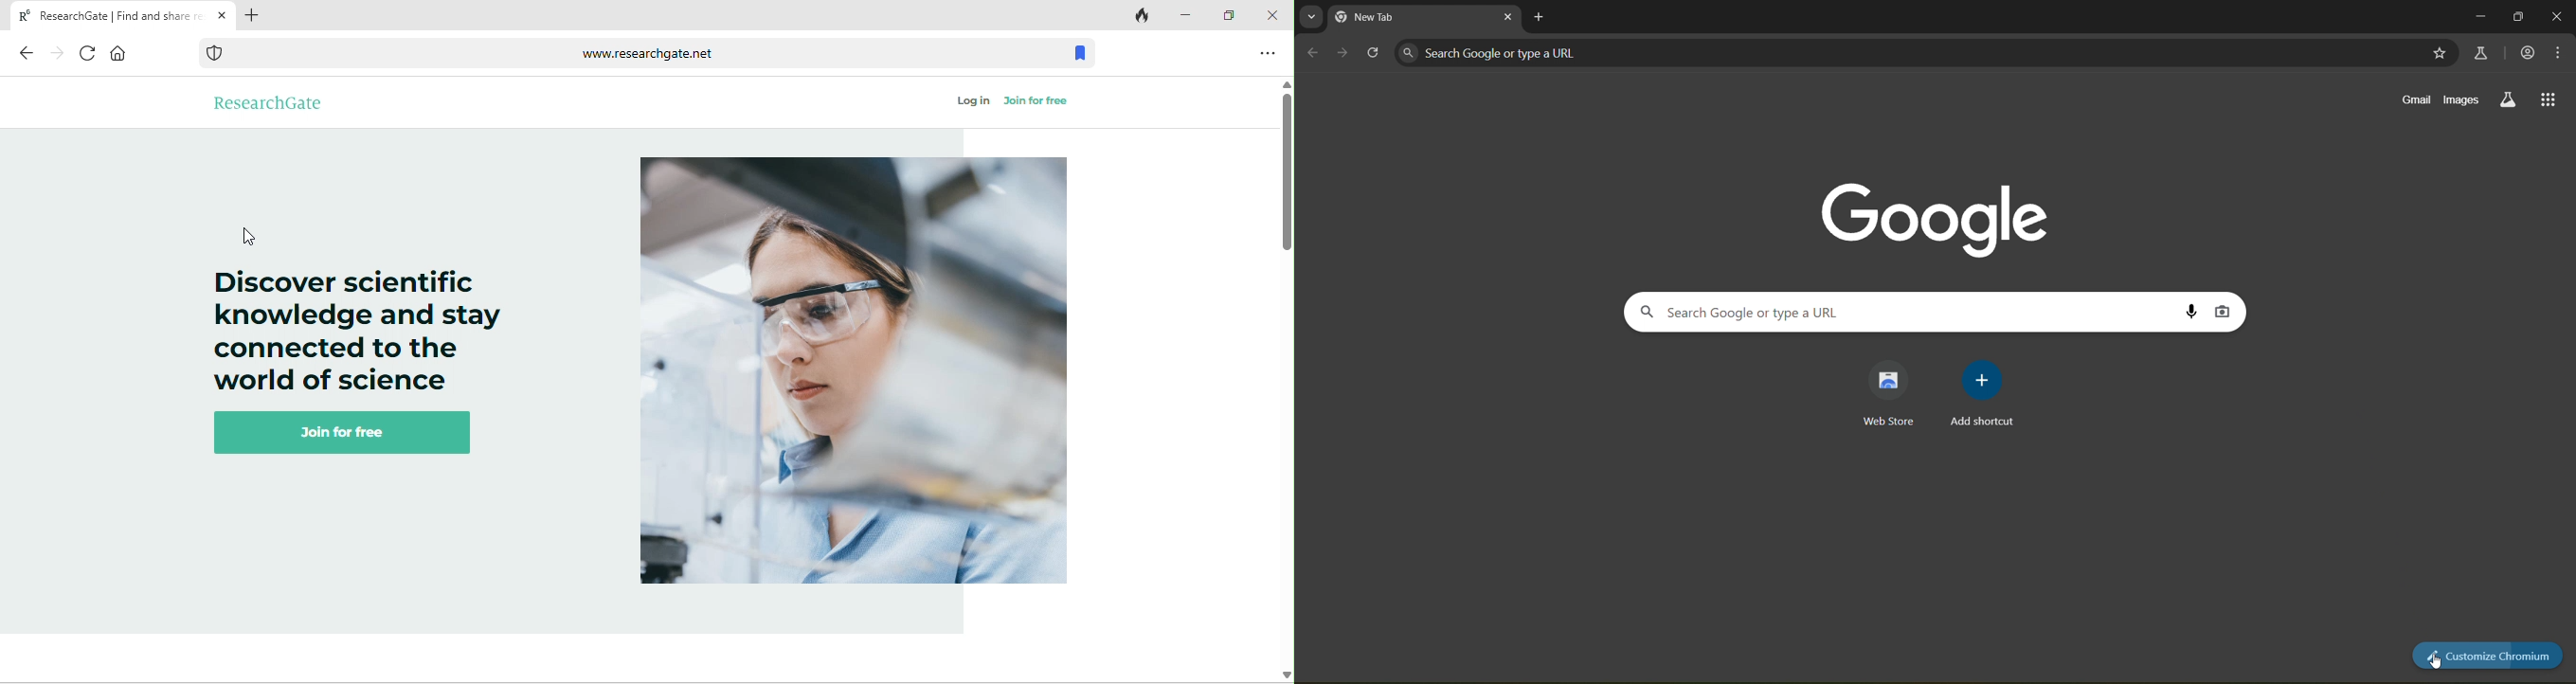  I want to click on close, so click(1505, 17).